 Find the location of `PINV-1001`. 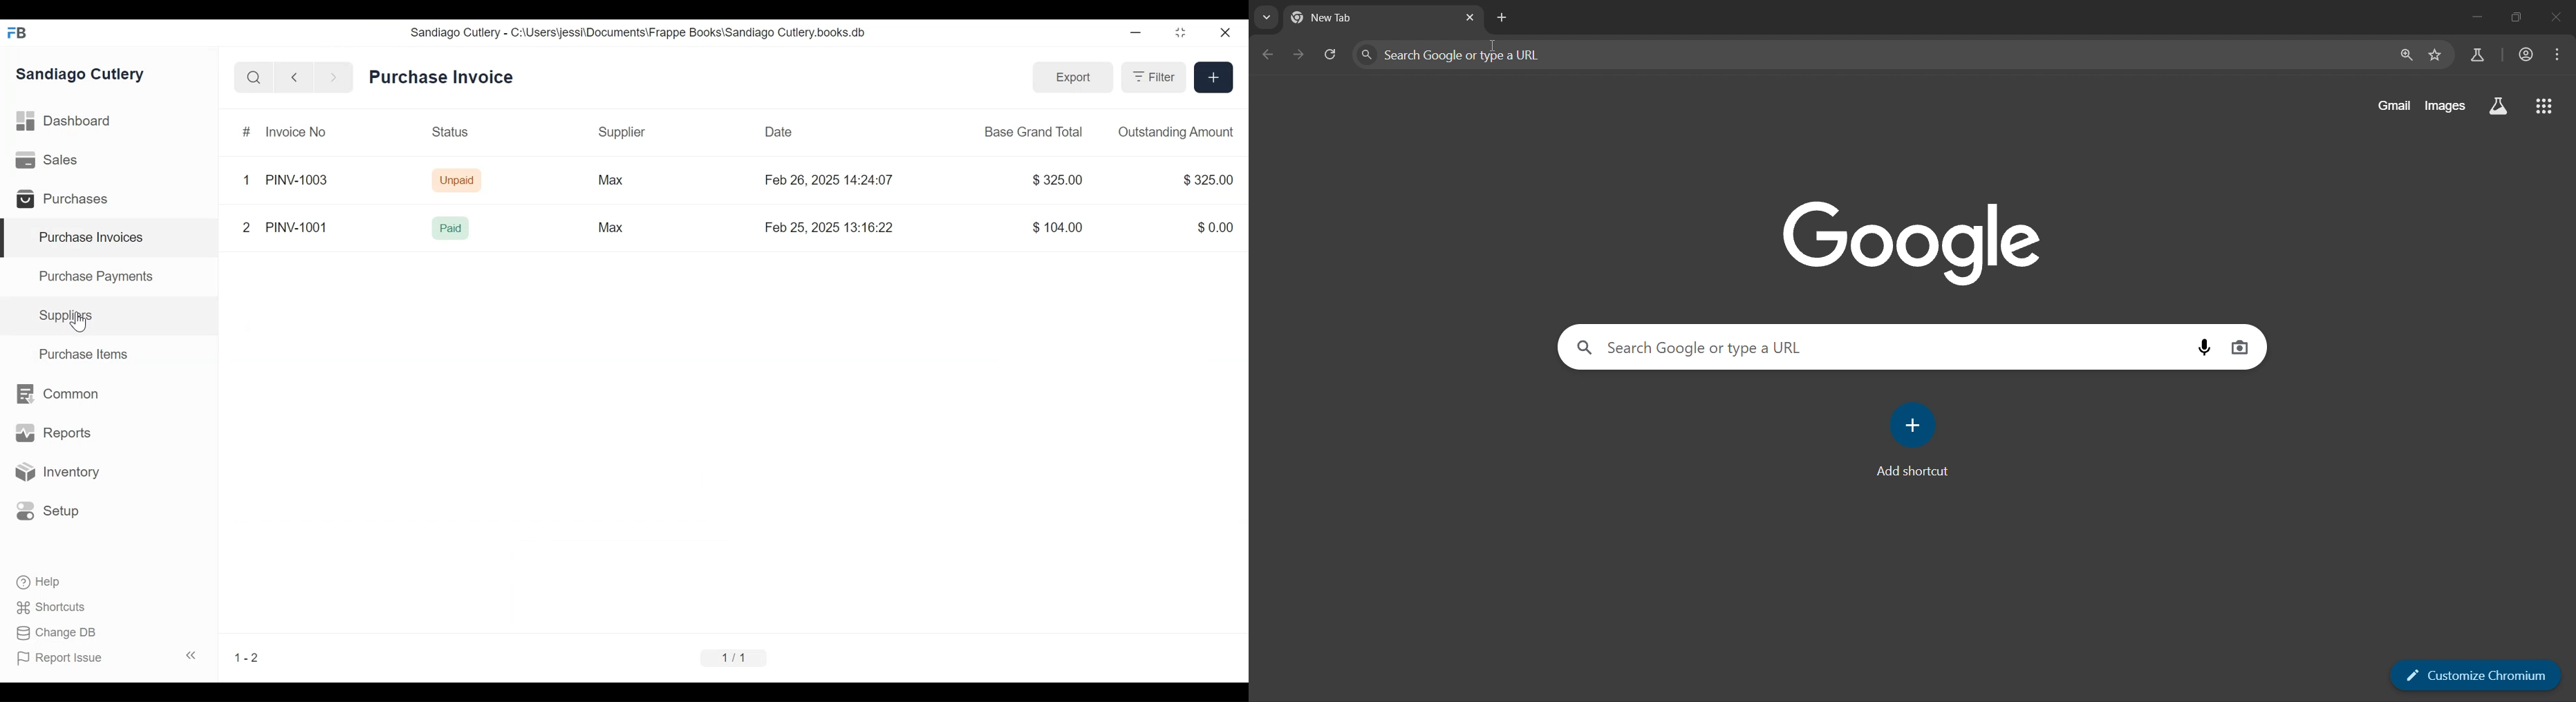

PINV-1001 is located at coordinates (306, 224).